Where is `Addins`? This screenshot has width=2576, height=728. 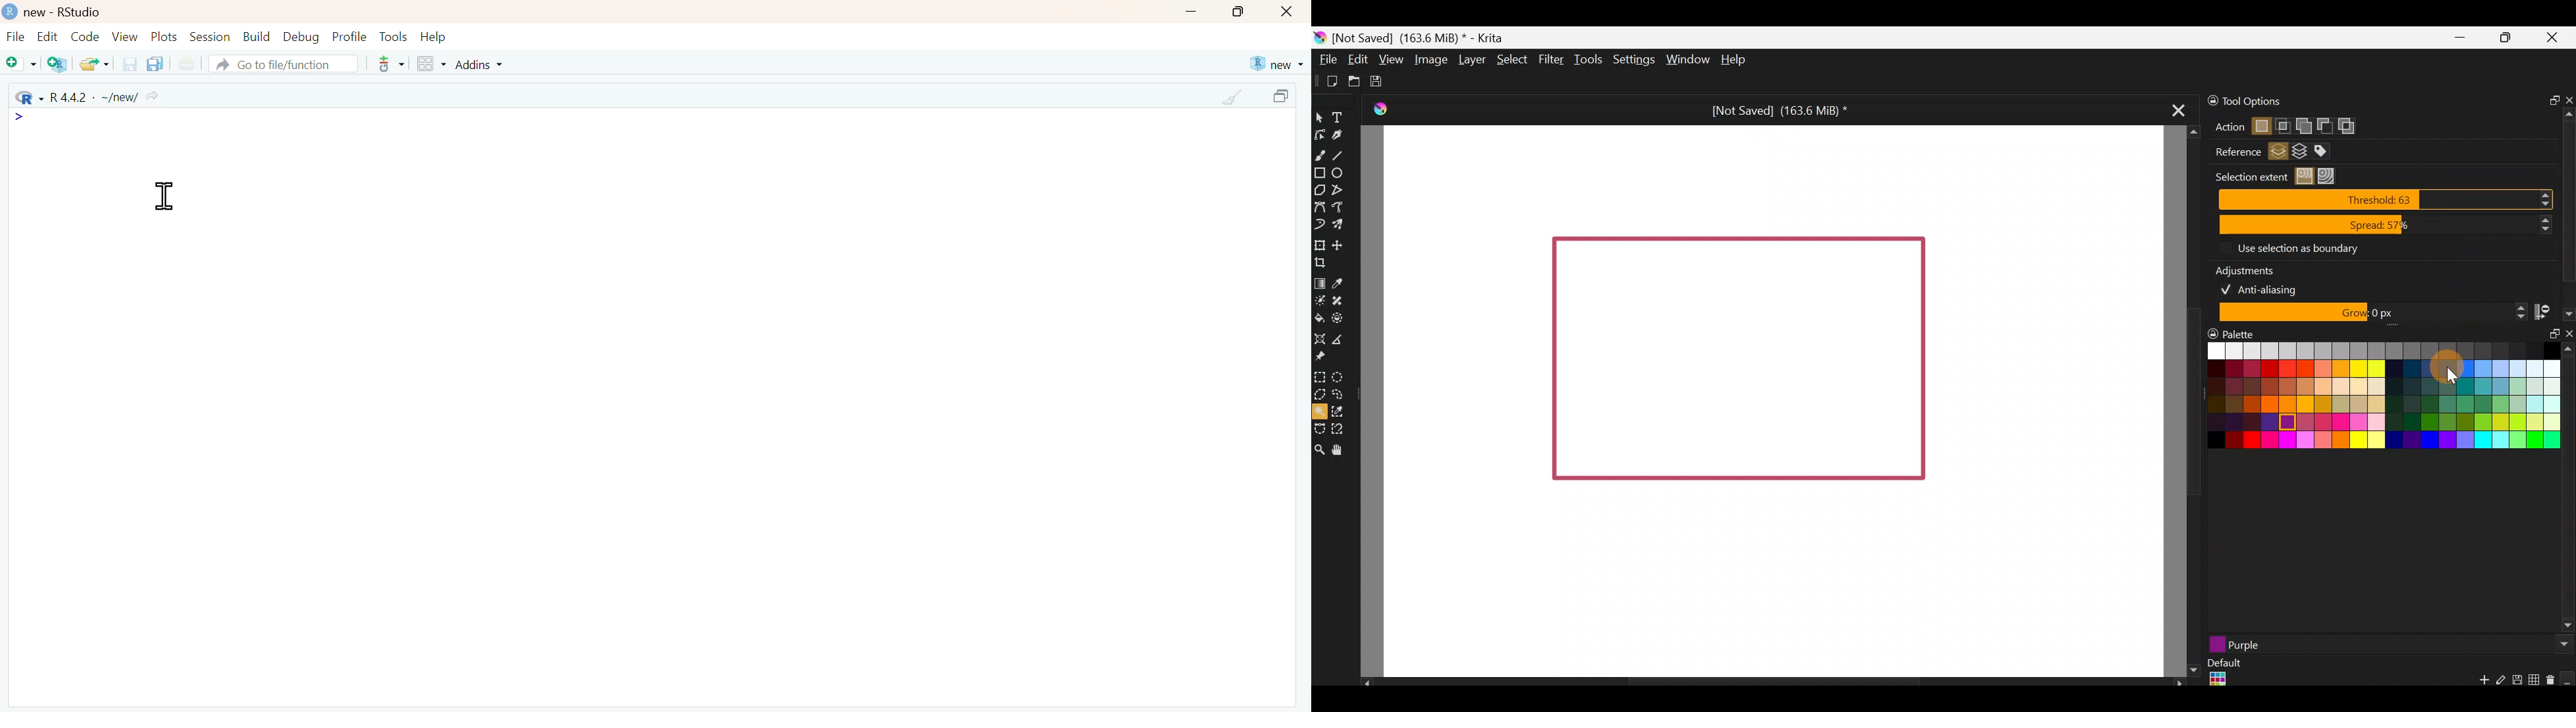
Addins is located at coordinates (480, 65).